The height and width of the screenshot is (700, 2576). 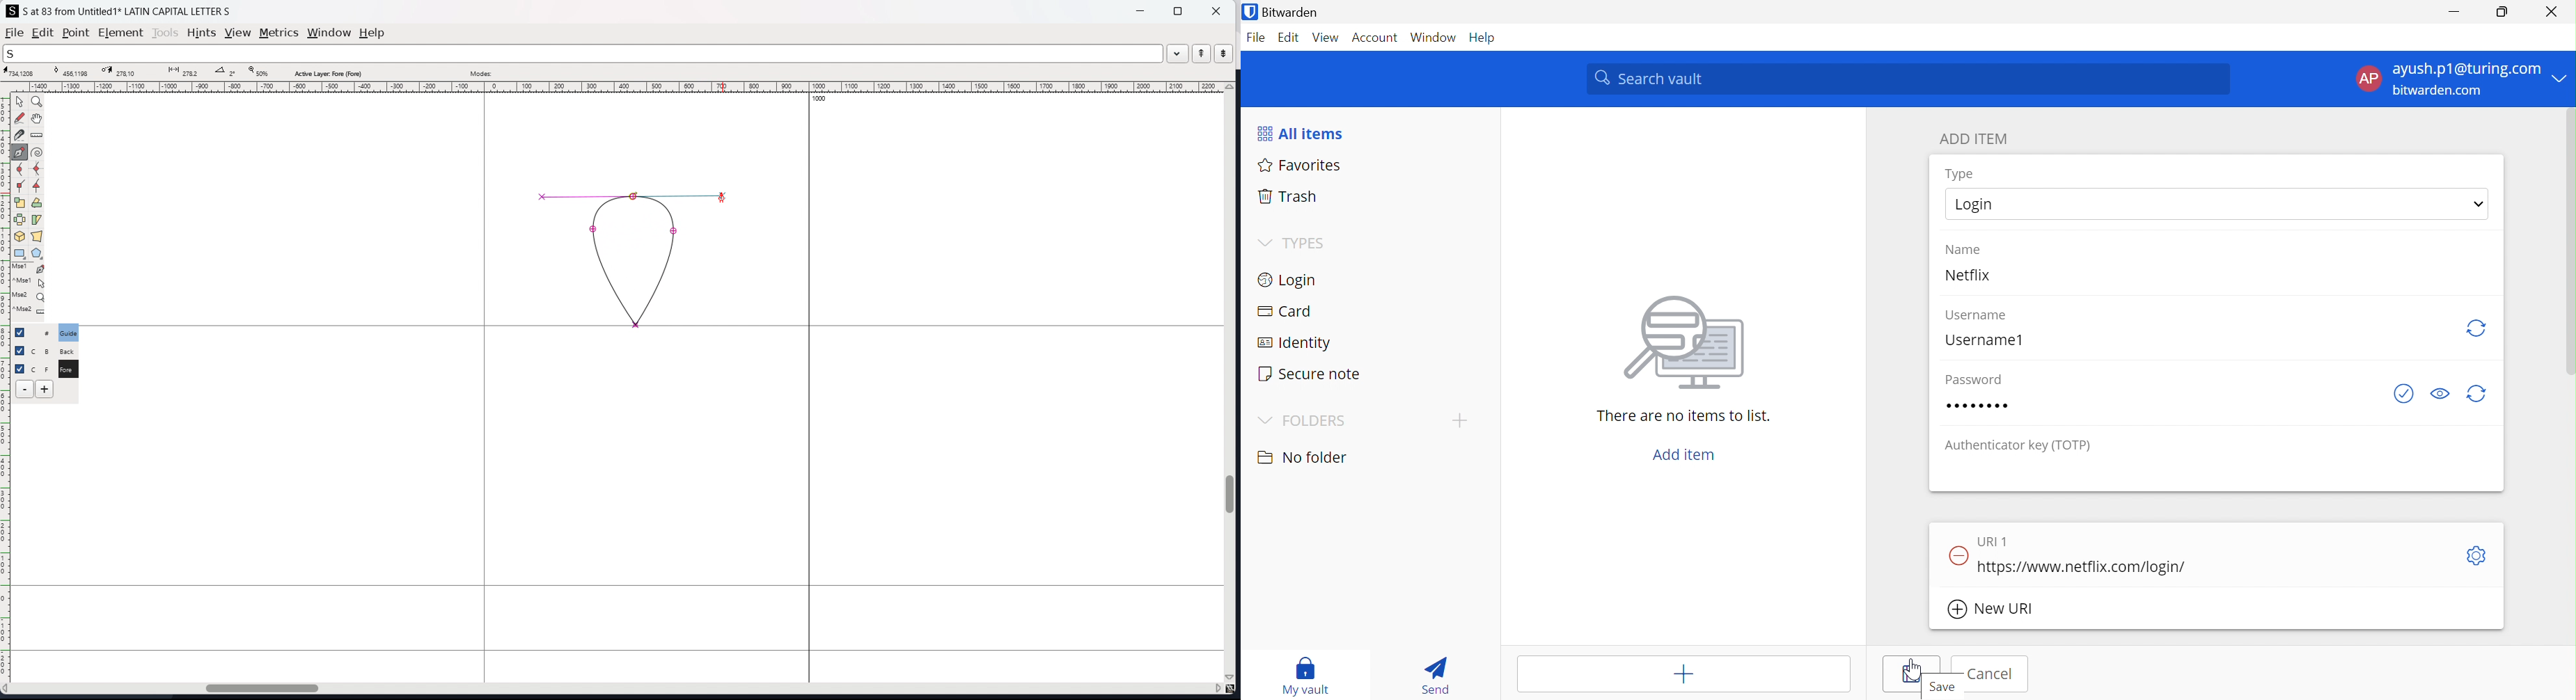 I want to click on Toggle options, so click(x=2478, y=555).